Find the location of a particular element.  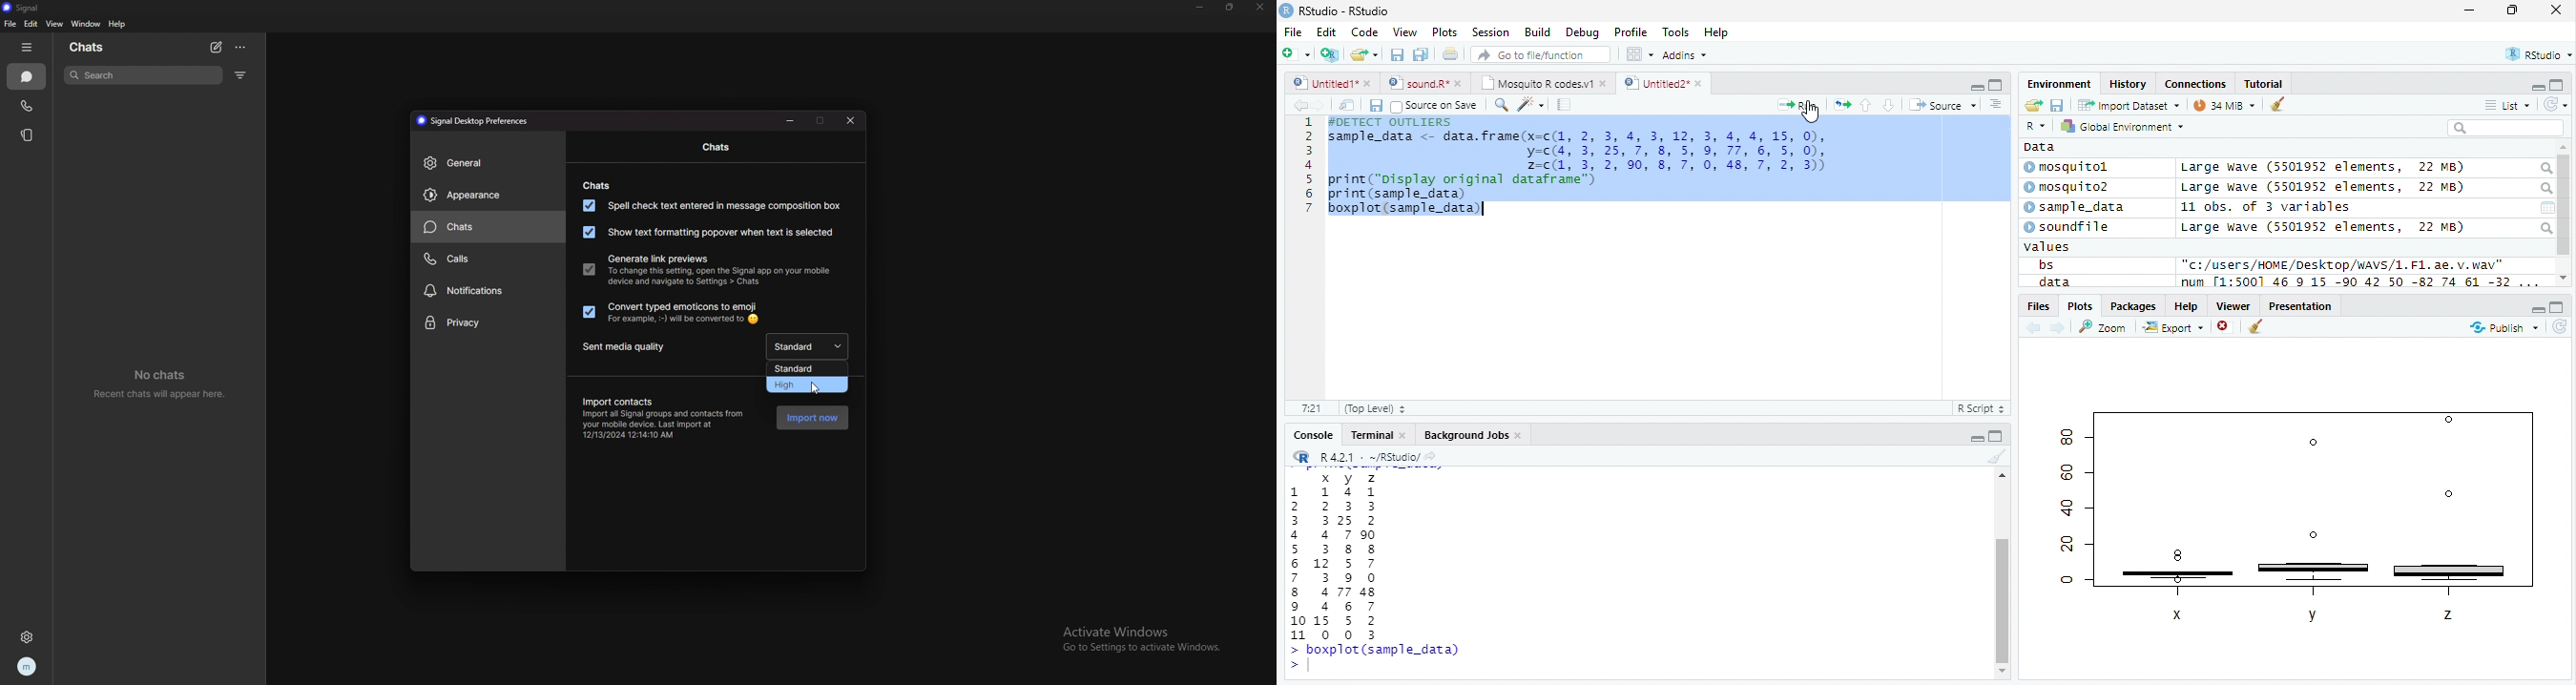

Untitied1* is located at coordinates (1332, 83).